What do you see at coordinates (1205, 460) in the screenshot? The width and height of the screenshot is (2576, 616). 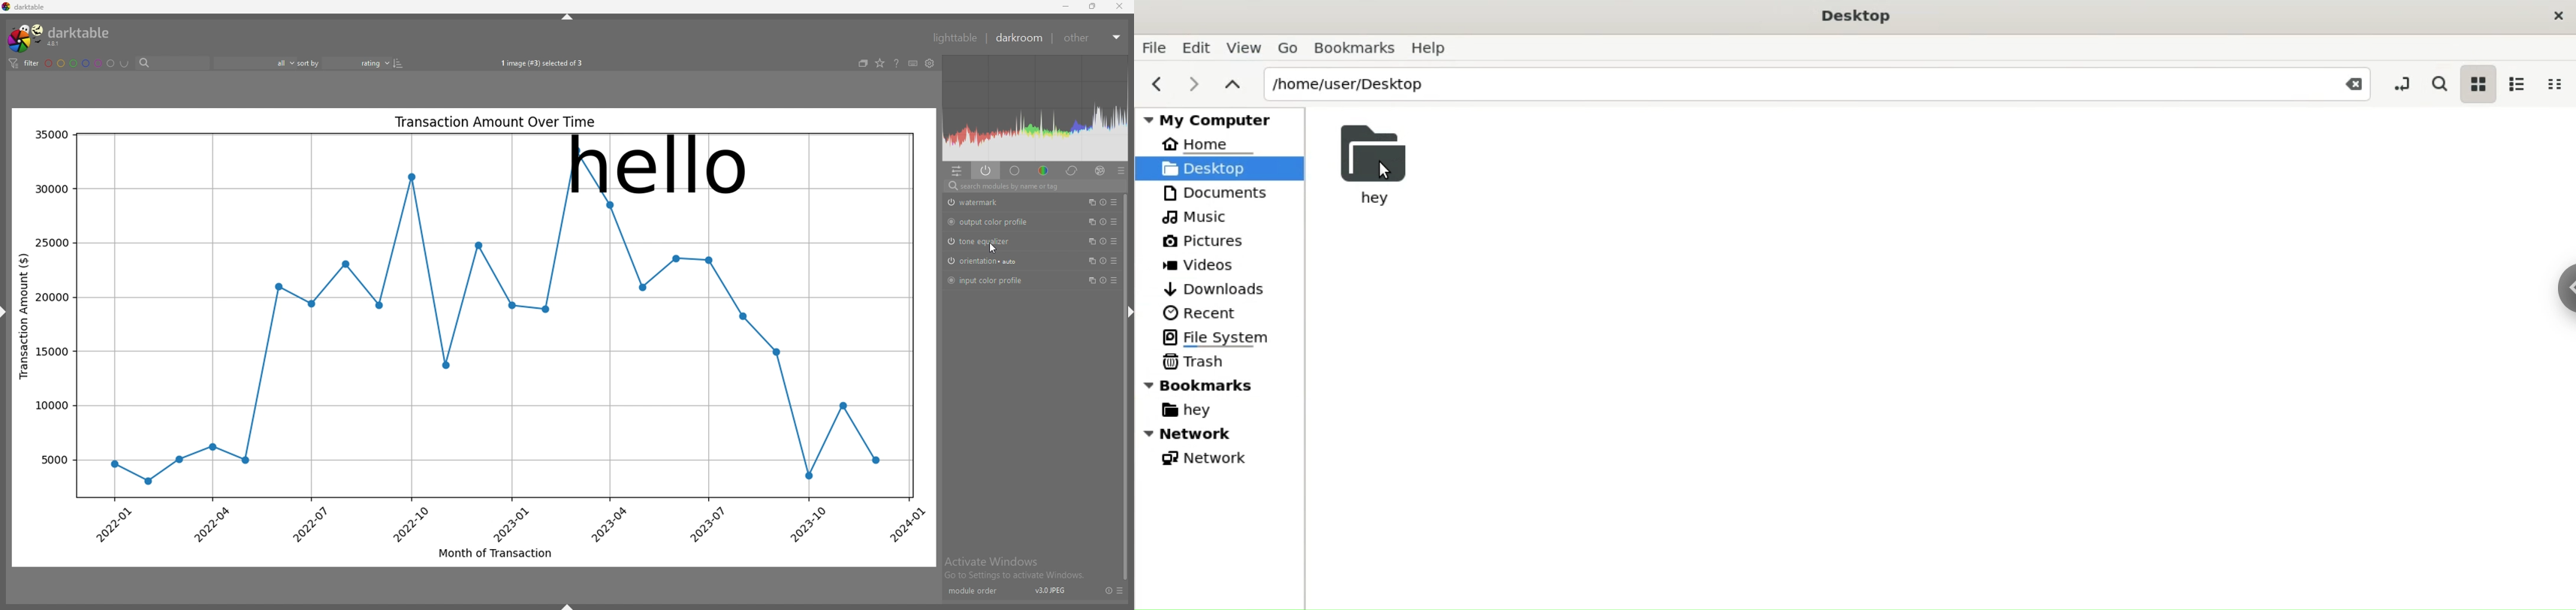 I see `Network` at bounding box center [1205, 460].